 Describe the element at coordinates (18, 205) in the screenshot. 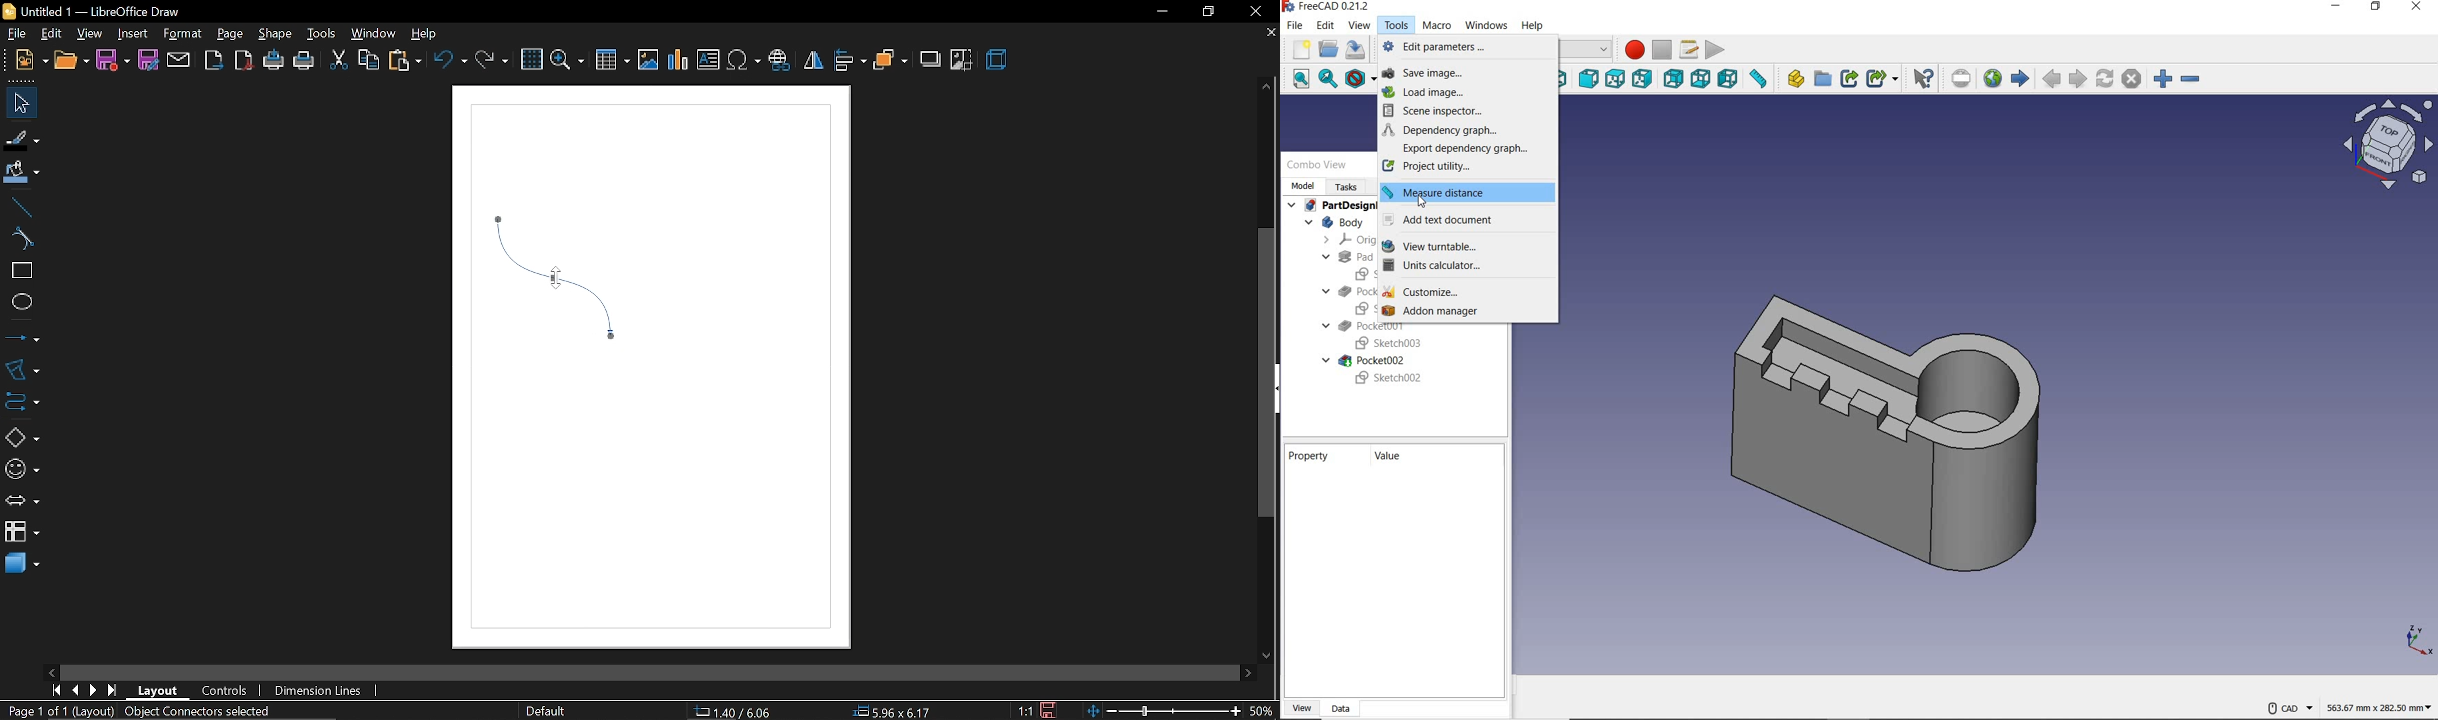

I see `line` at that location.